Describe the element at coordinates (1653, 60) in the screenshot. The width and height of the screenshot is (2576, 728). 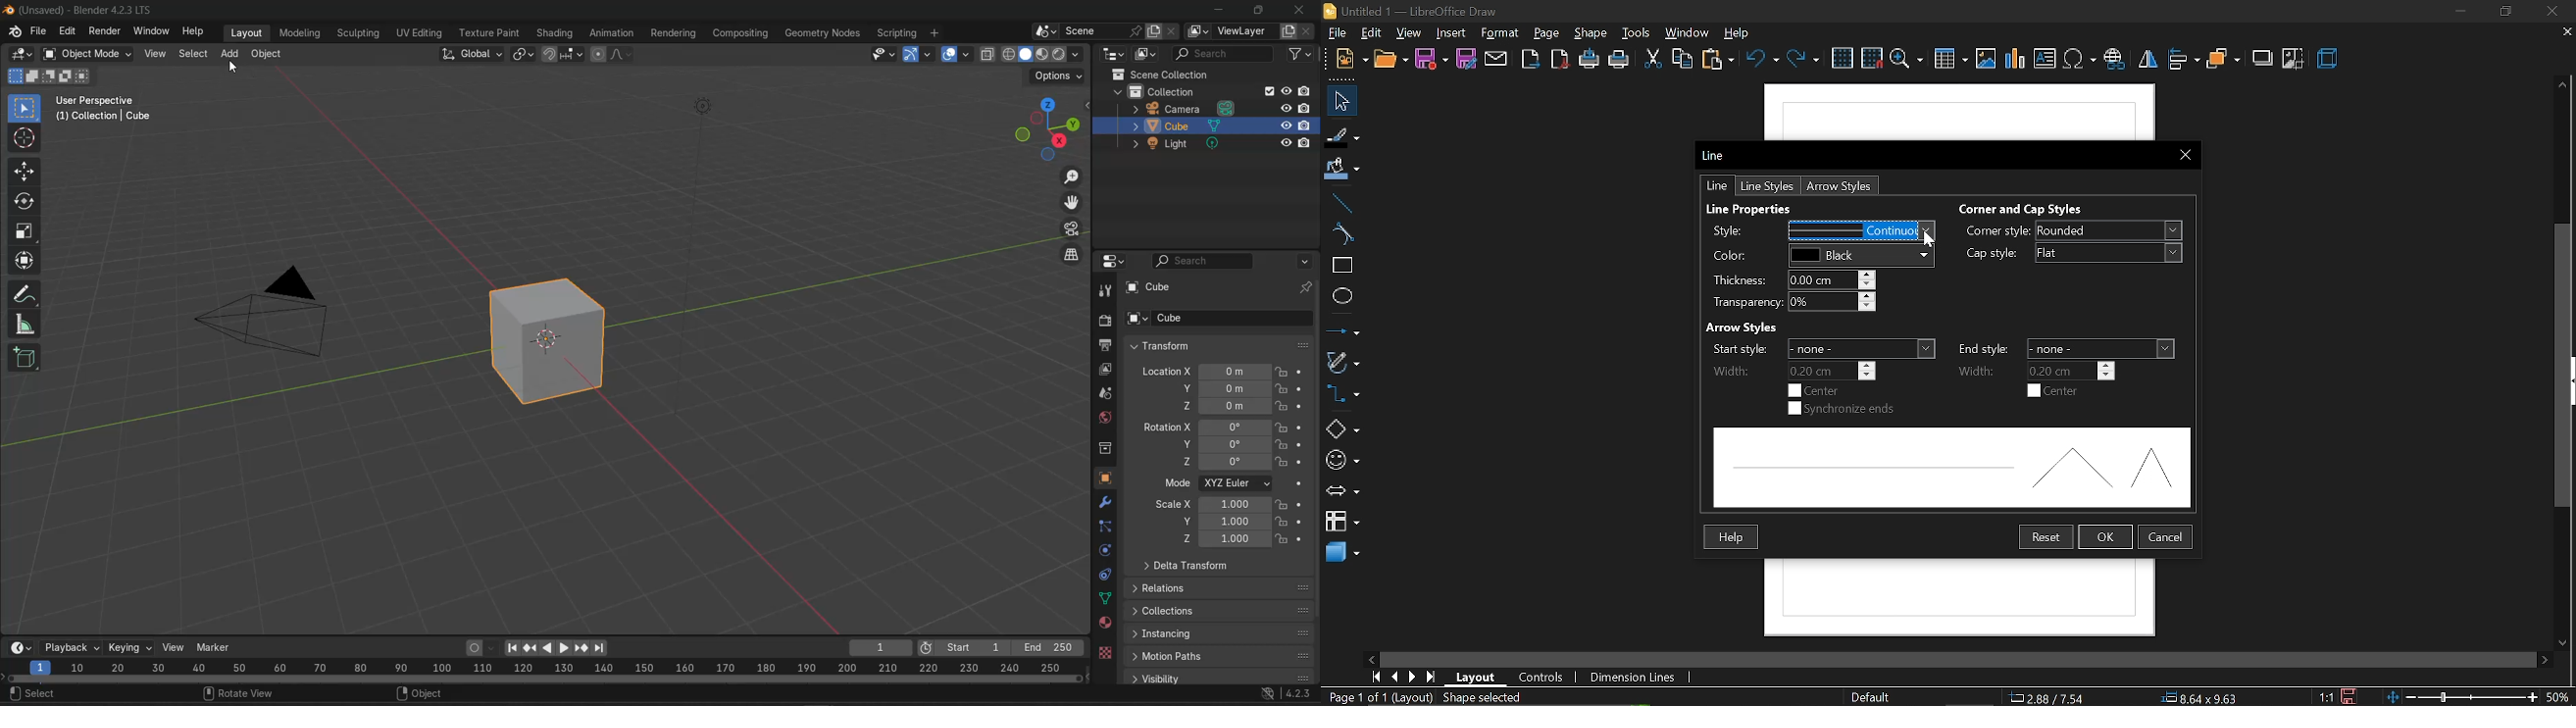
I see `cut ` at that location.